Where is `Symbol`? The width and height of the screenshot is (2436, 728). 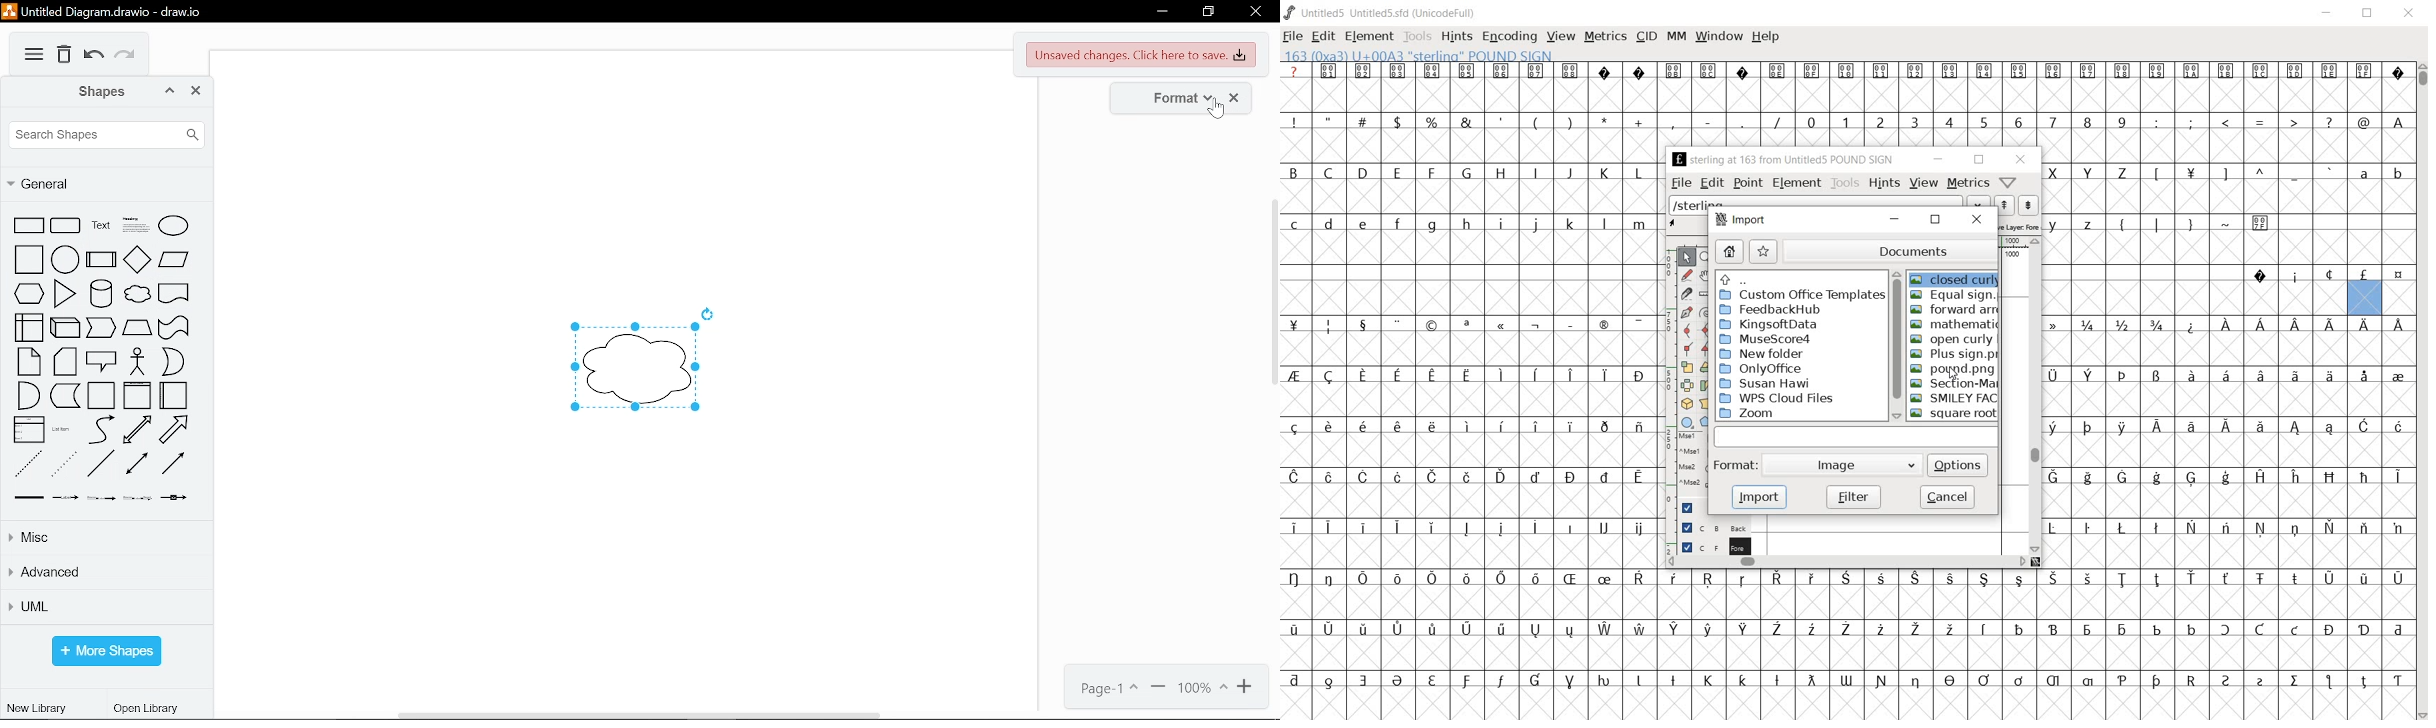 Symbol is located at coordinates (2330, 325).